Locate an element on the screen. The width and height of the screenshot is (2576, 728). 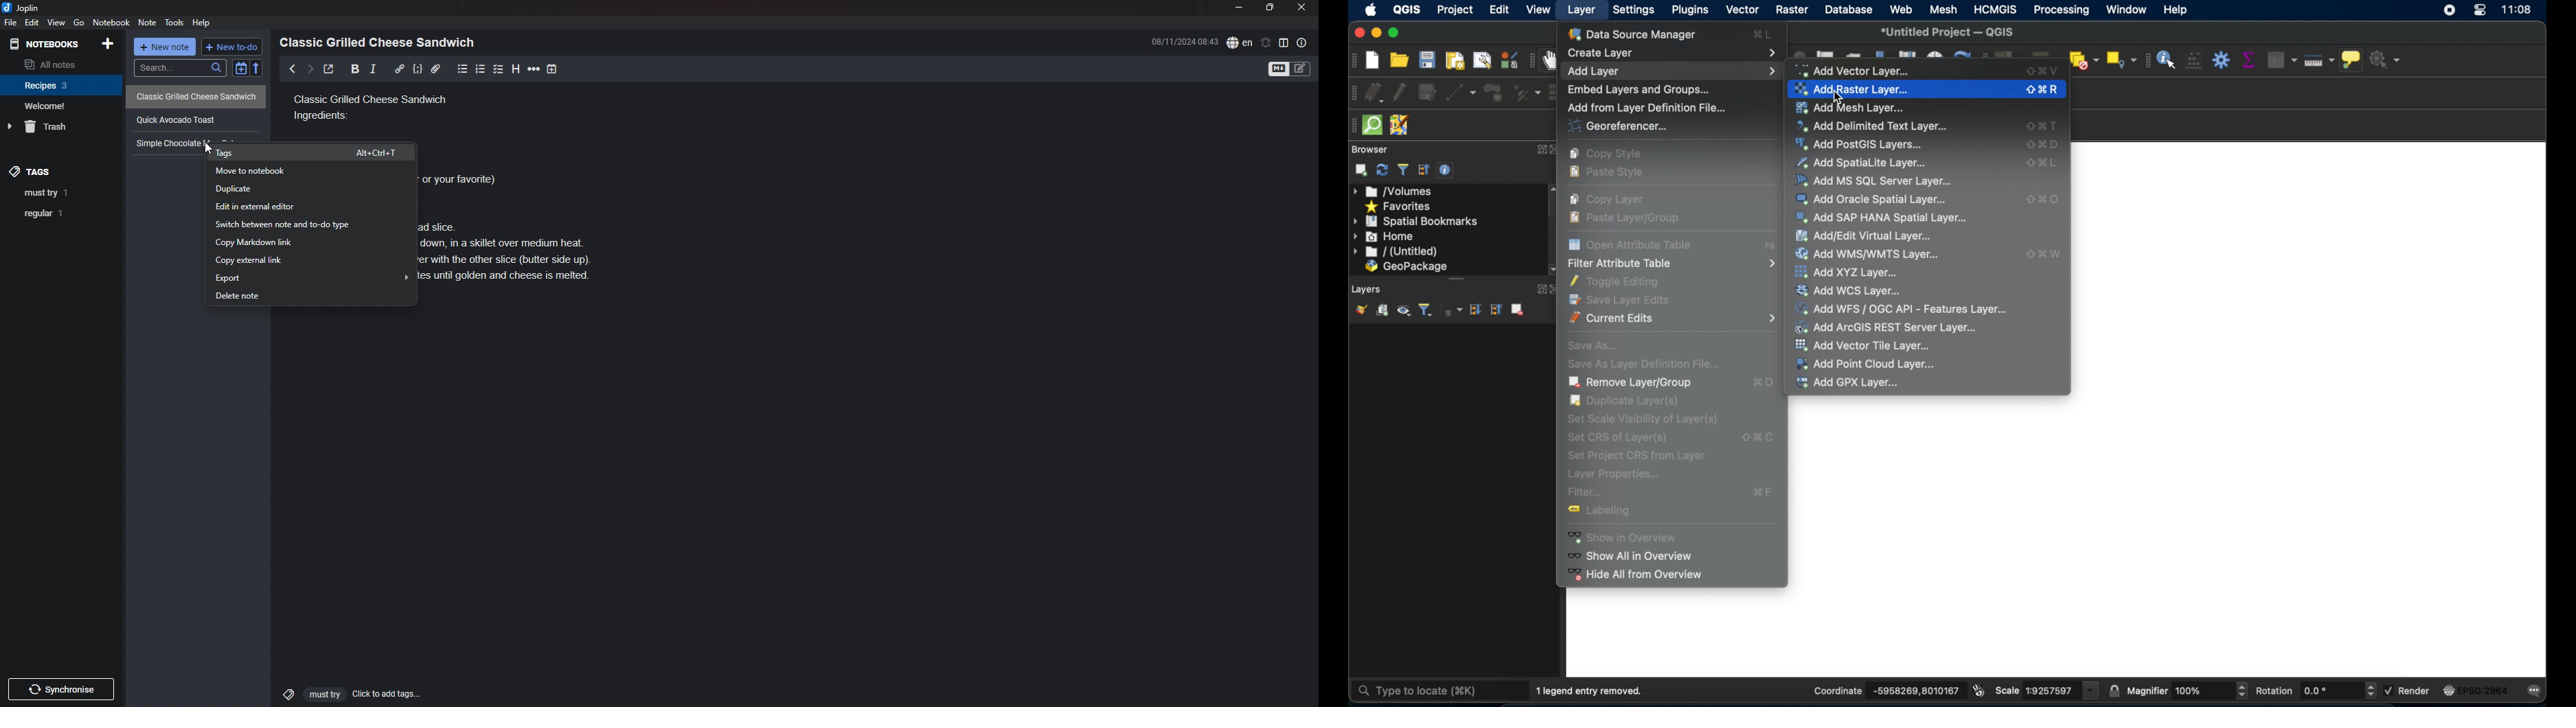
tag is located at coordinates (63, 213).